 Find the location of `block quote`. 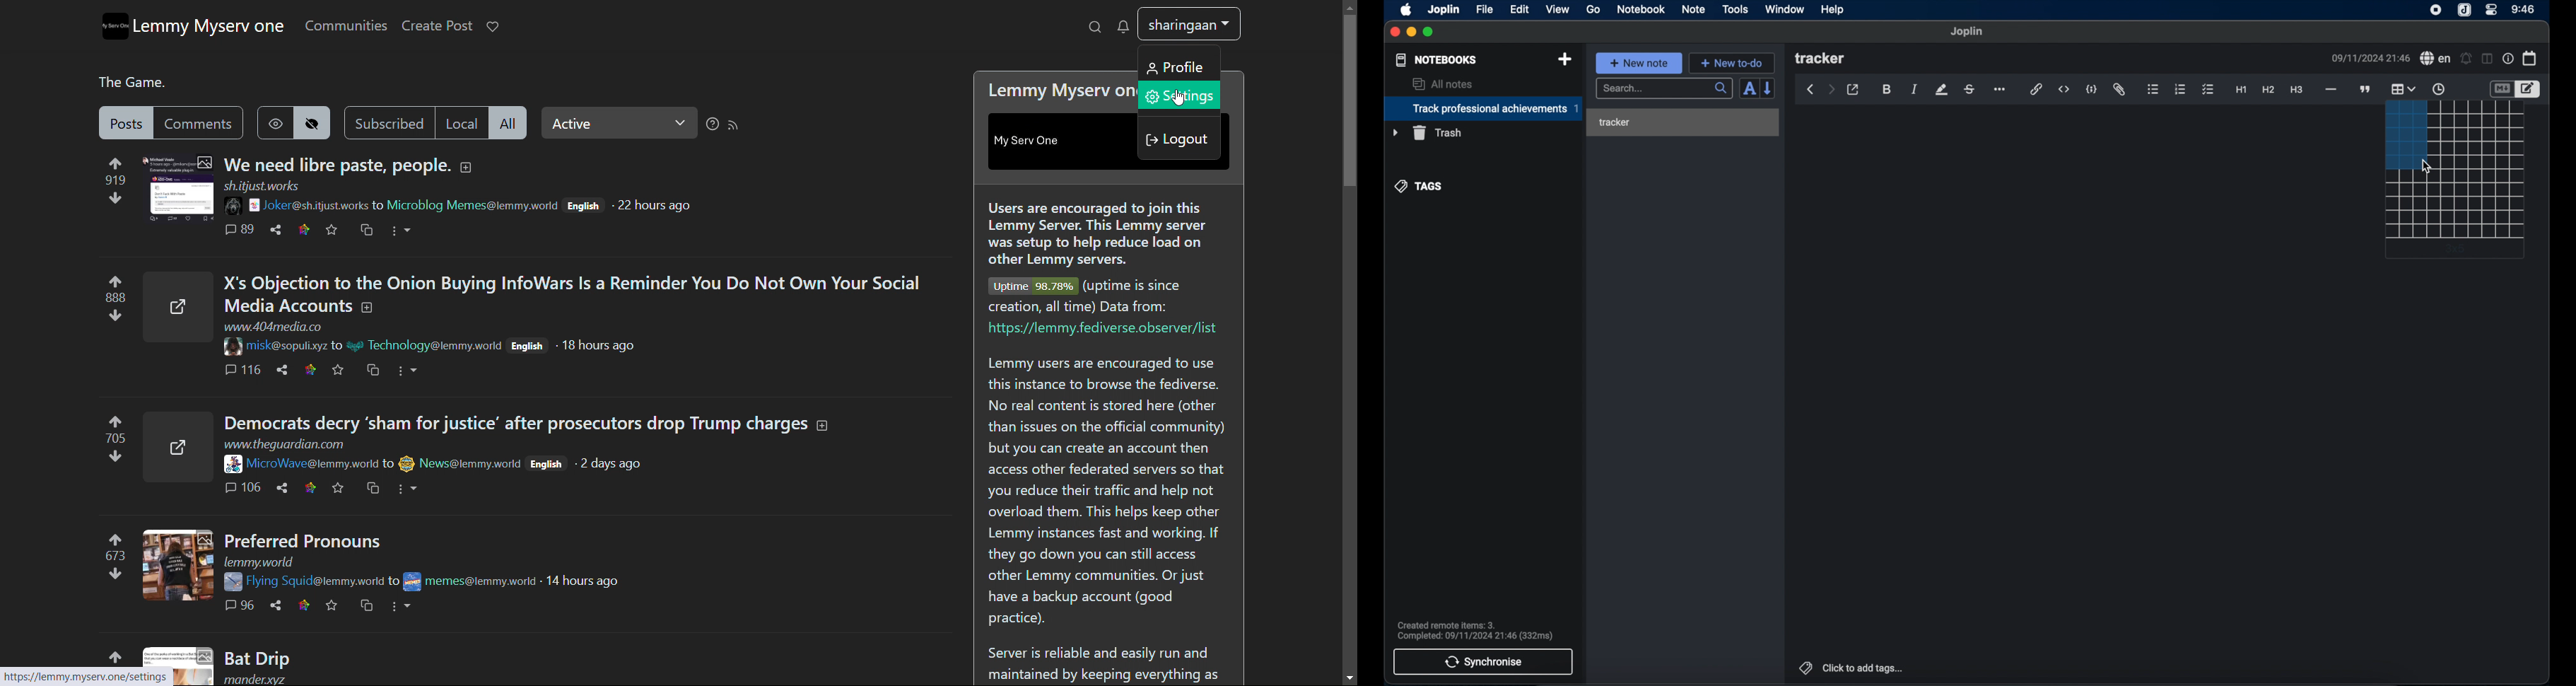

block quote is located at coordinates (2366, 89).